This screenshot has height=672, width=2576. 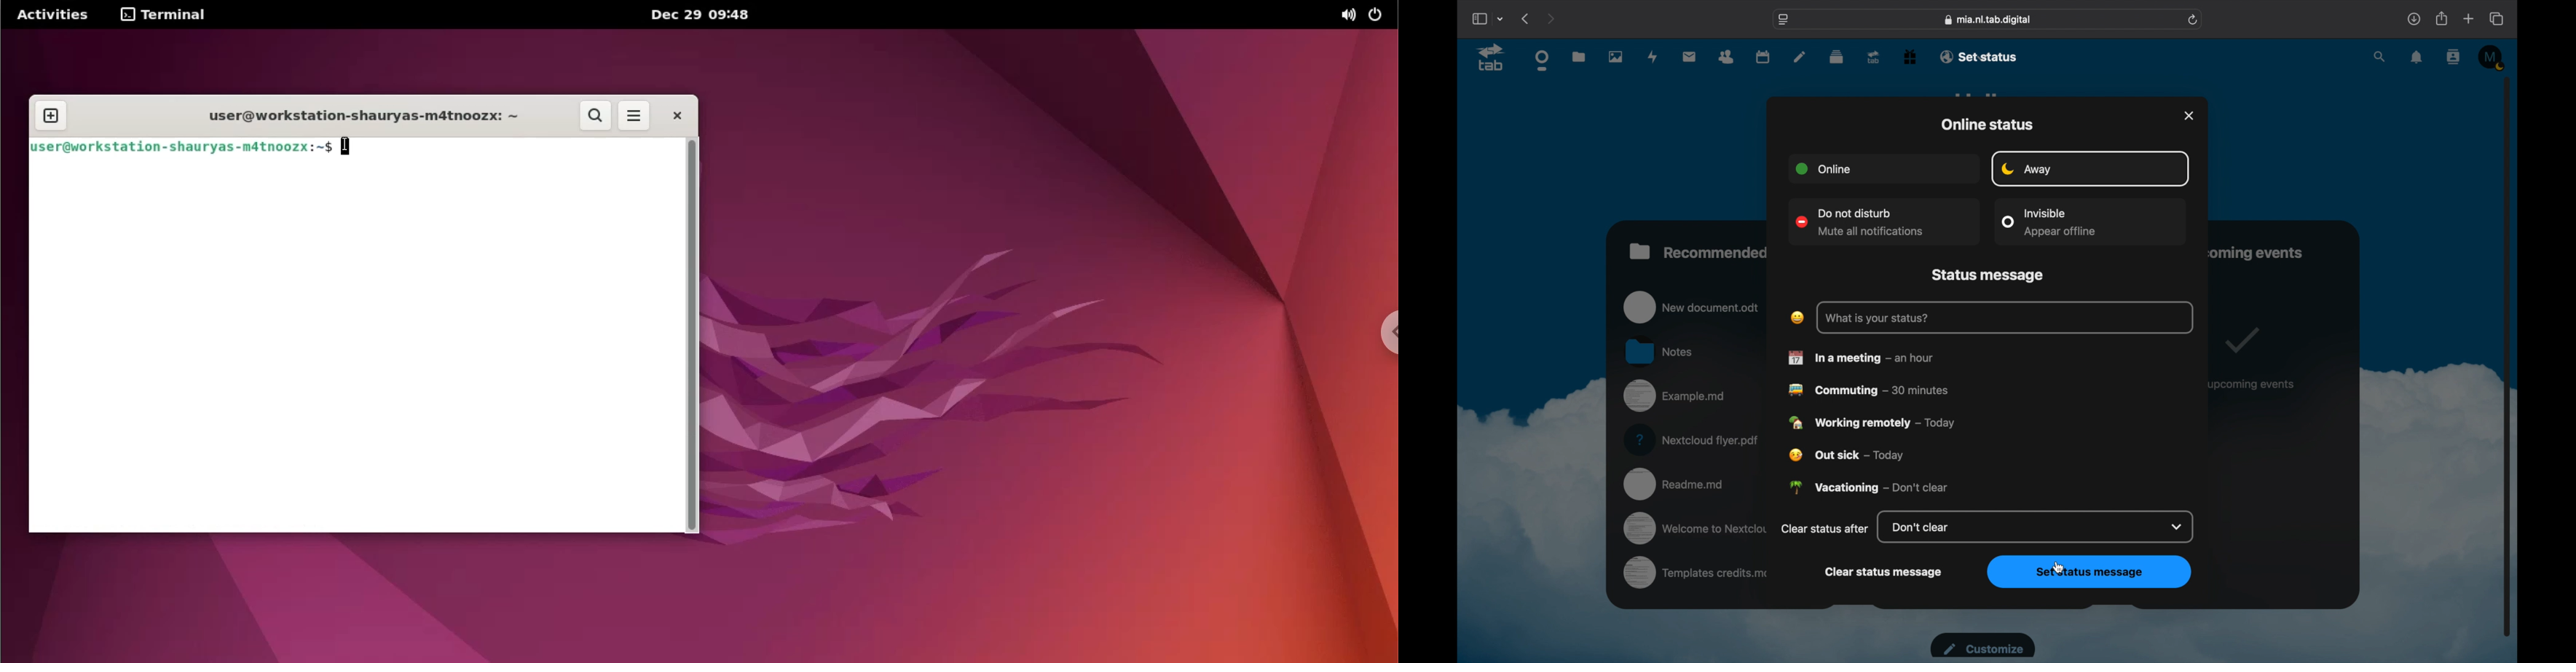 I want to click on online status, so click(x=1987, y=125).